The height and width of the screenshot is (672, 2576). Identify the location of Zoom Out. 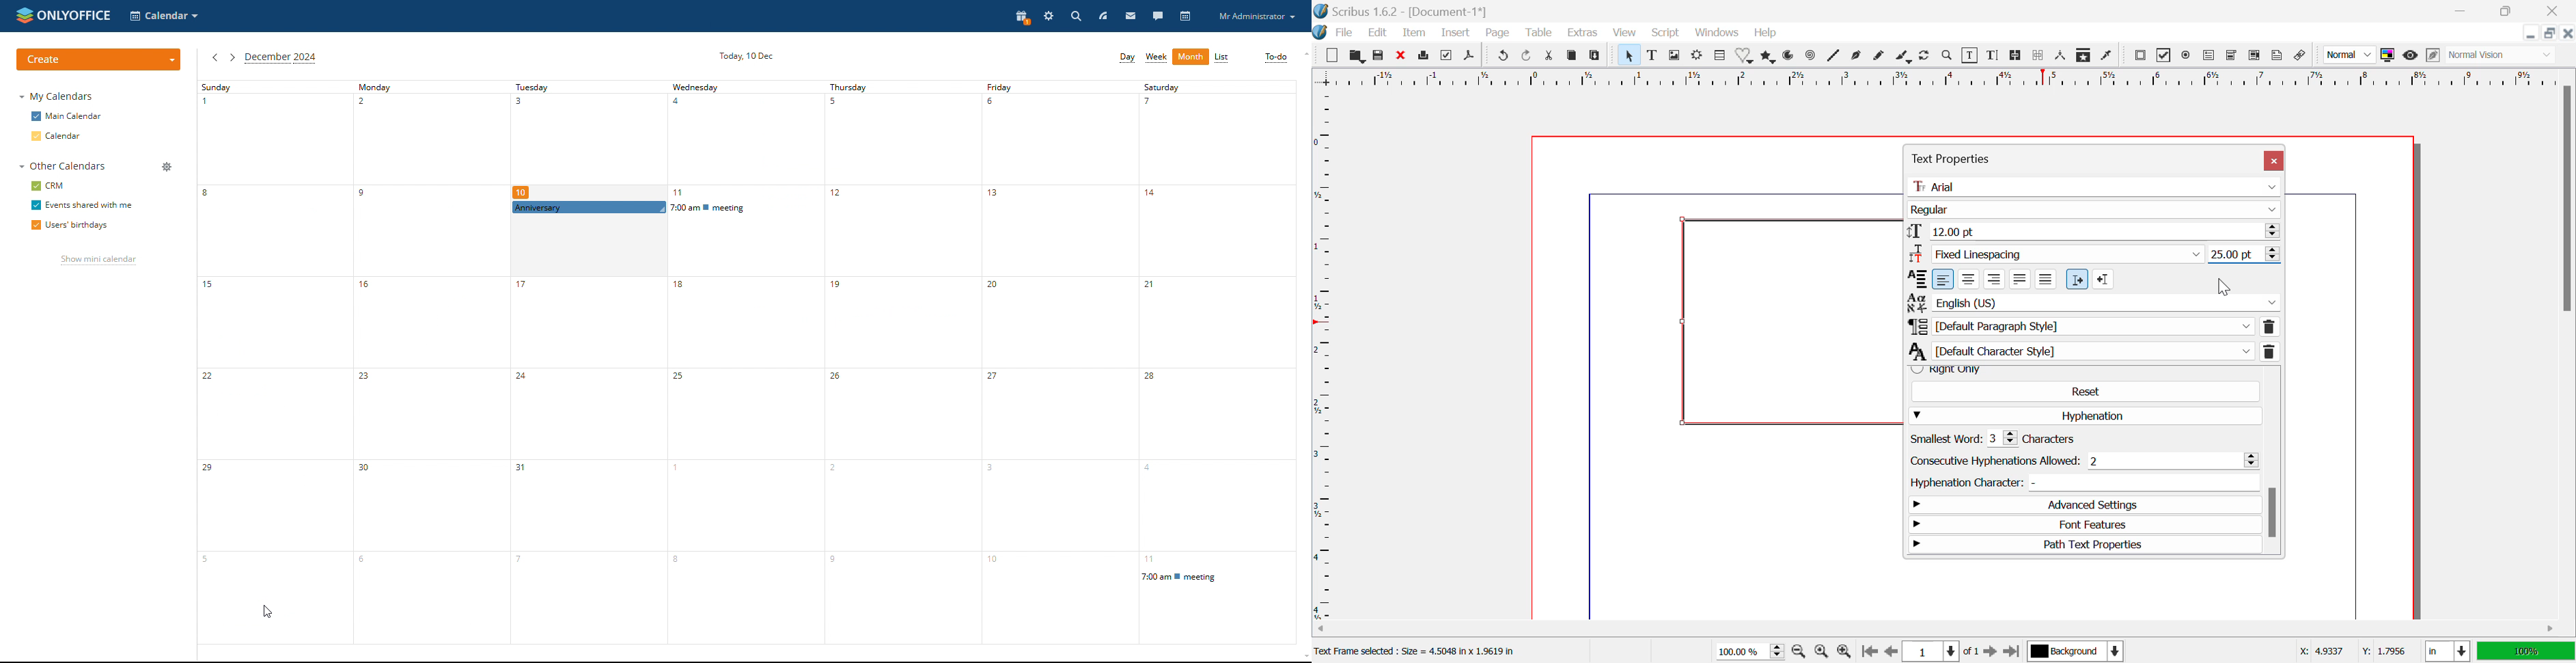
(1800, 652).